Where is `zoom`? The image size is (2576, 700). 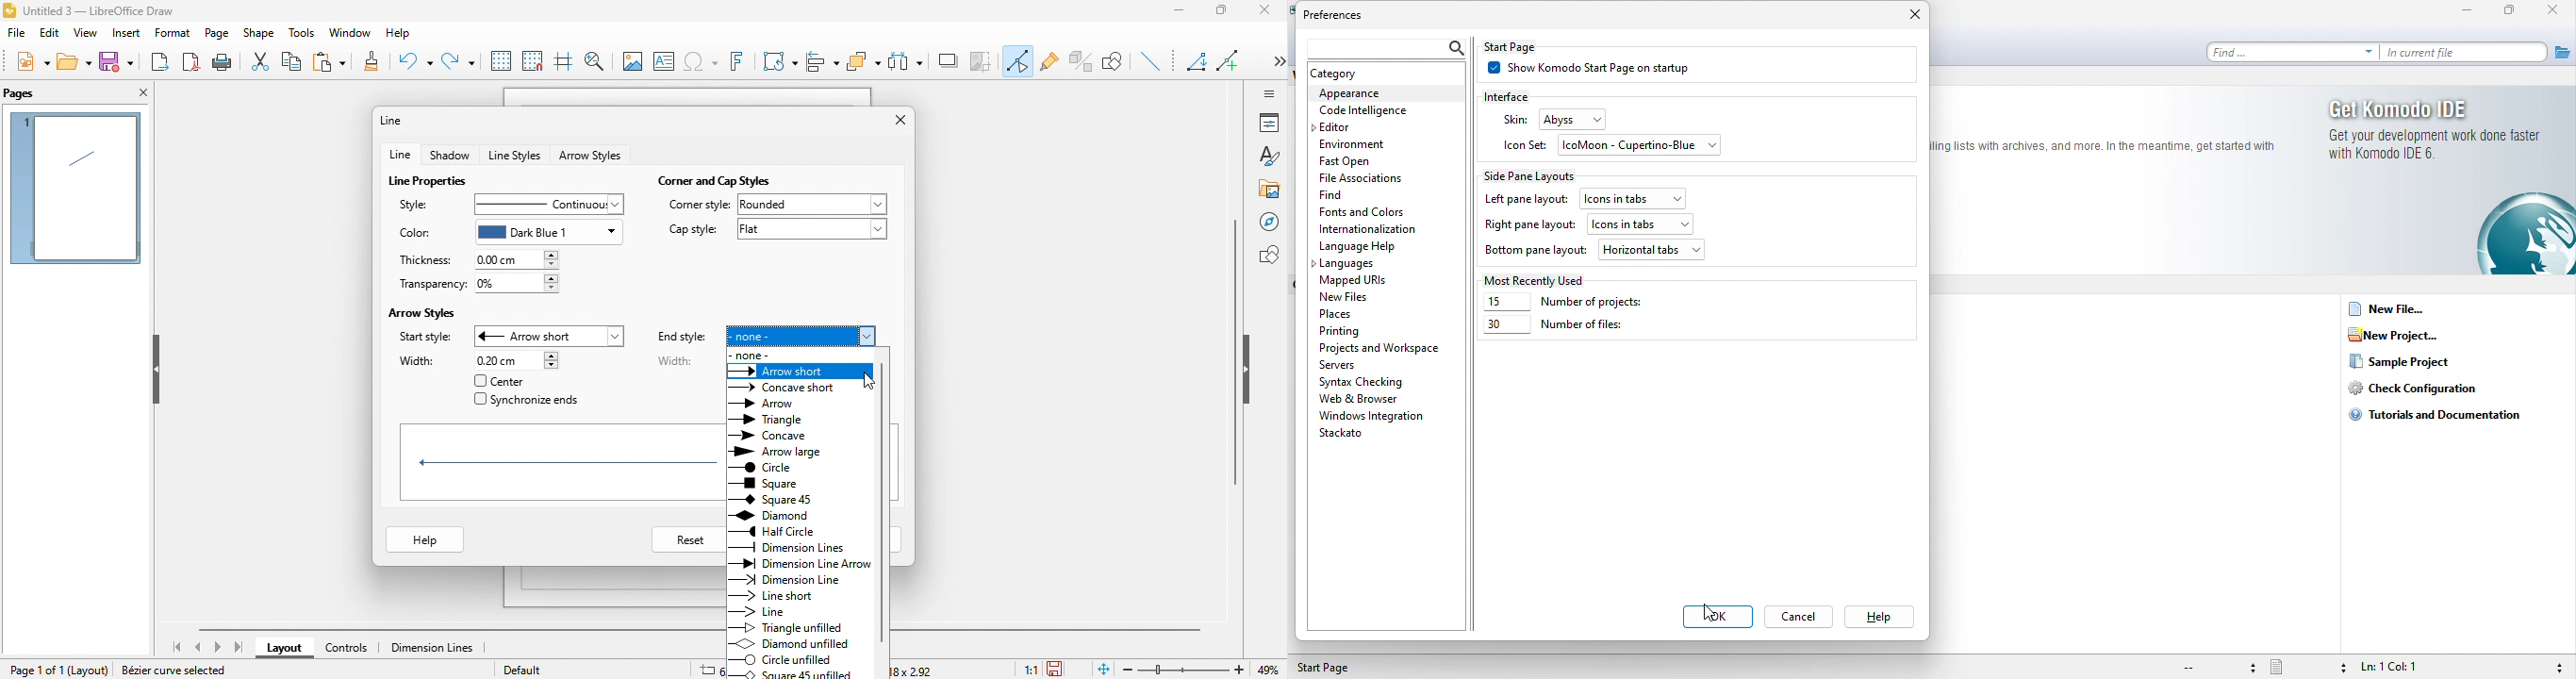
zoom is located at coordinates (1205, 670).